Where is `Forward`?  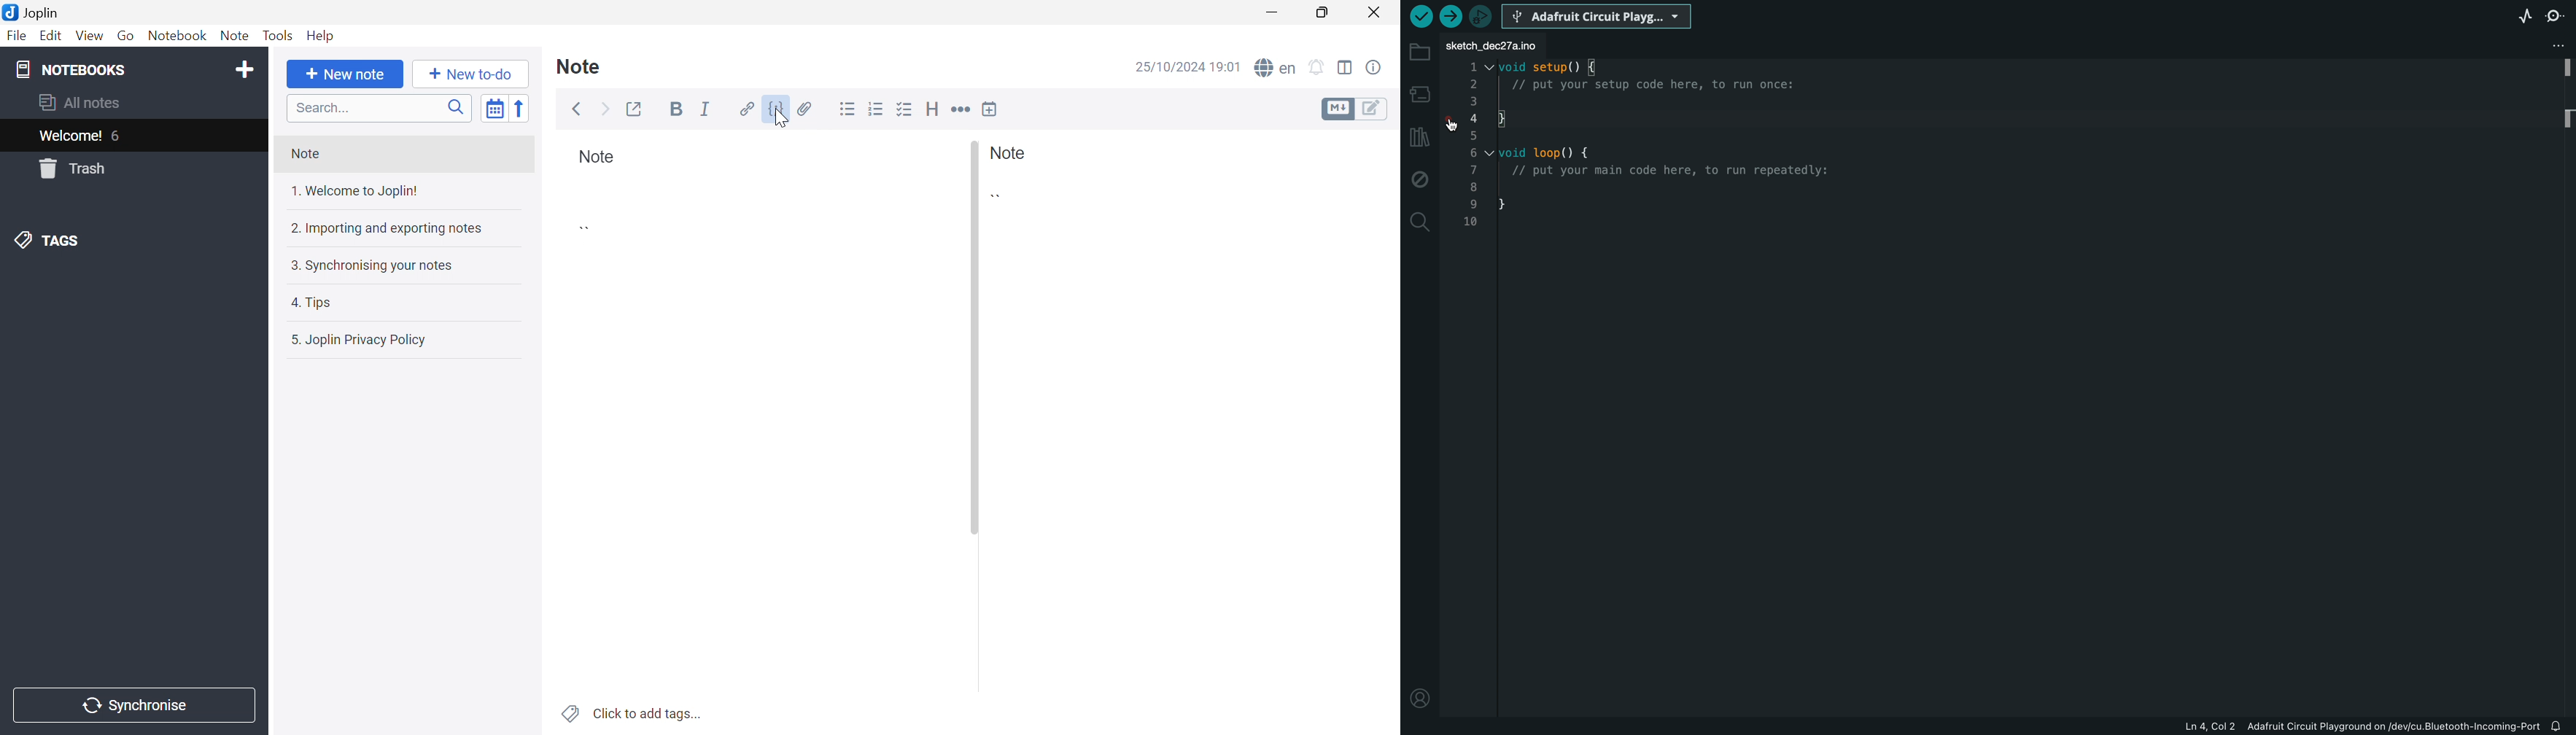
Forward is located at coordinates (603, 109).